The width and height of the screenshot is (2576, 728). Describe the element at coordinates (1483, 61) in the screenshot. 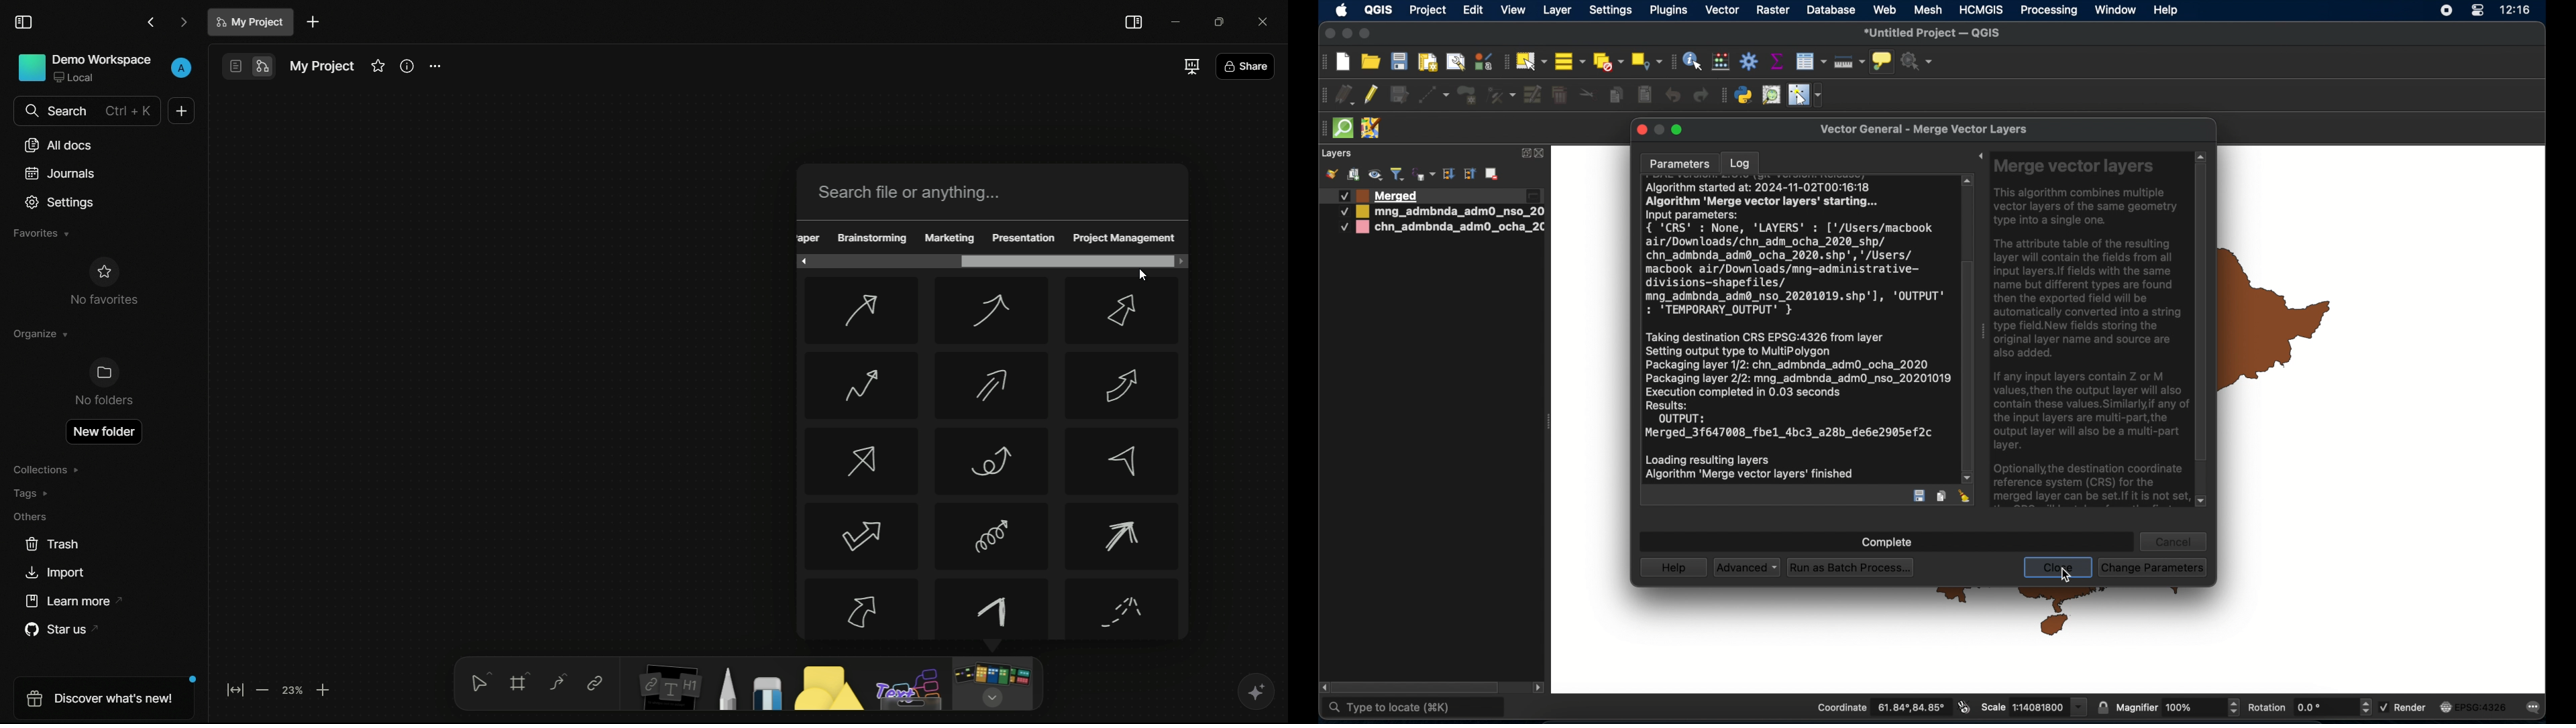

I see `style manager` at that location.